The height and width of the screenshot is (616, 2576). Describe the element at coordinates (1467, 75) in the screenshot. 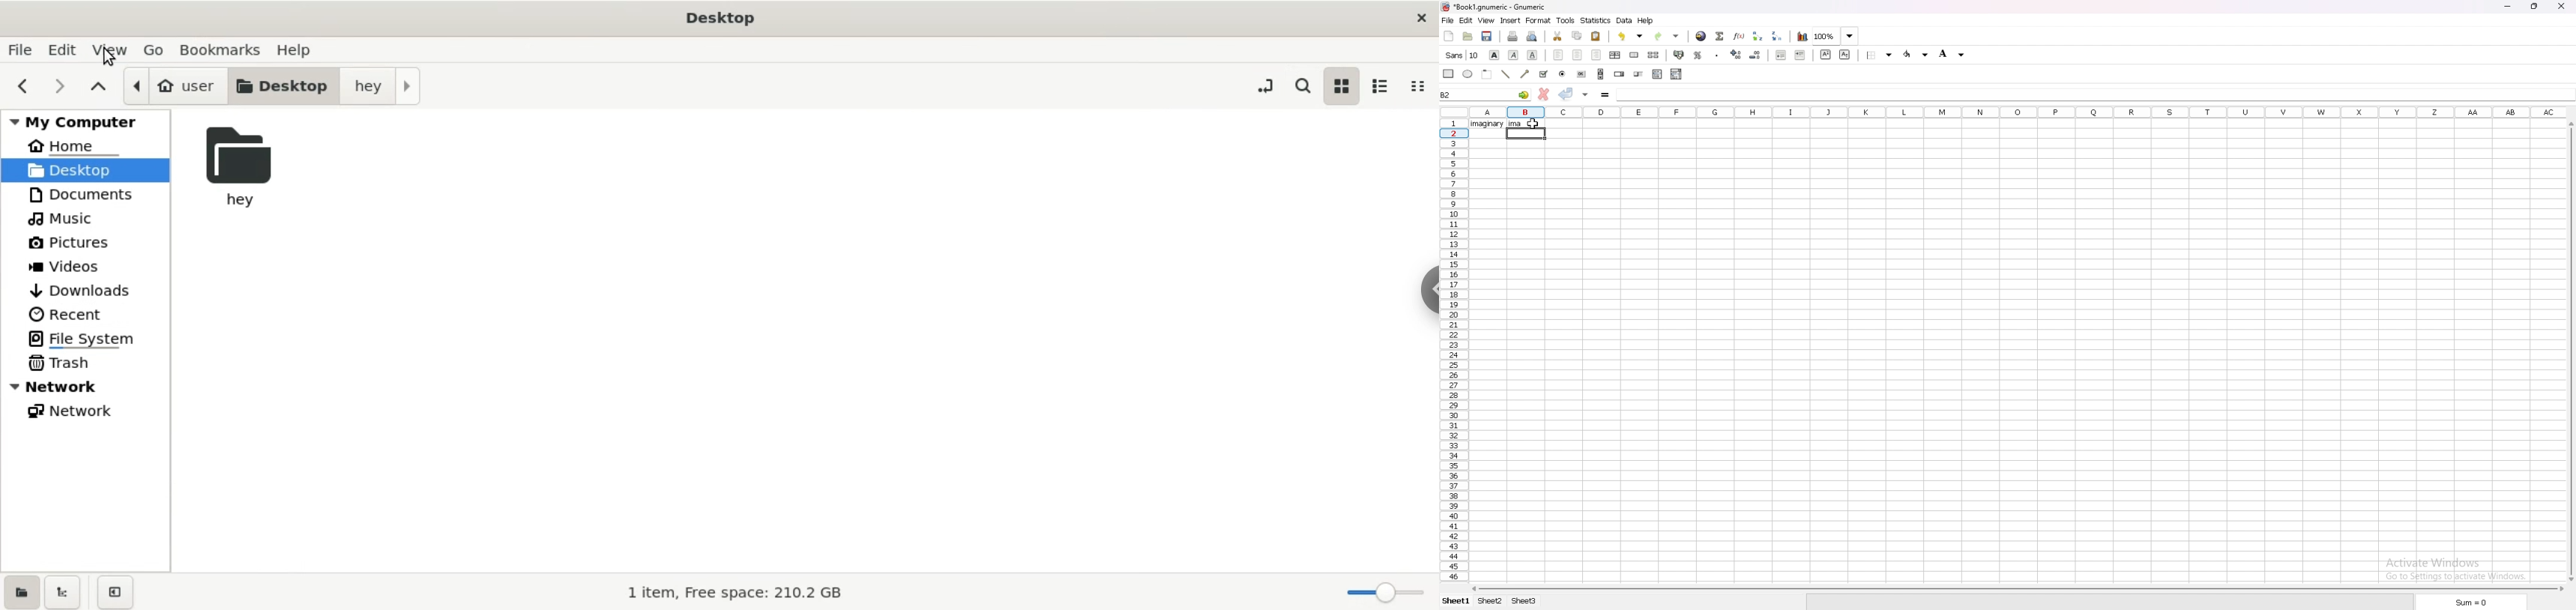

I see `ellipse` at that location.